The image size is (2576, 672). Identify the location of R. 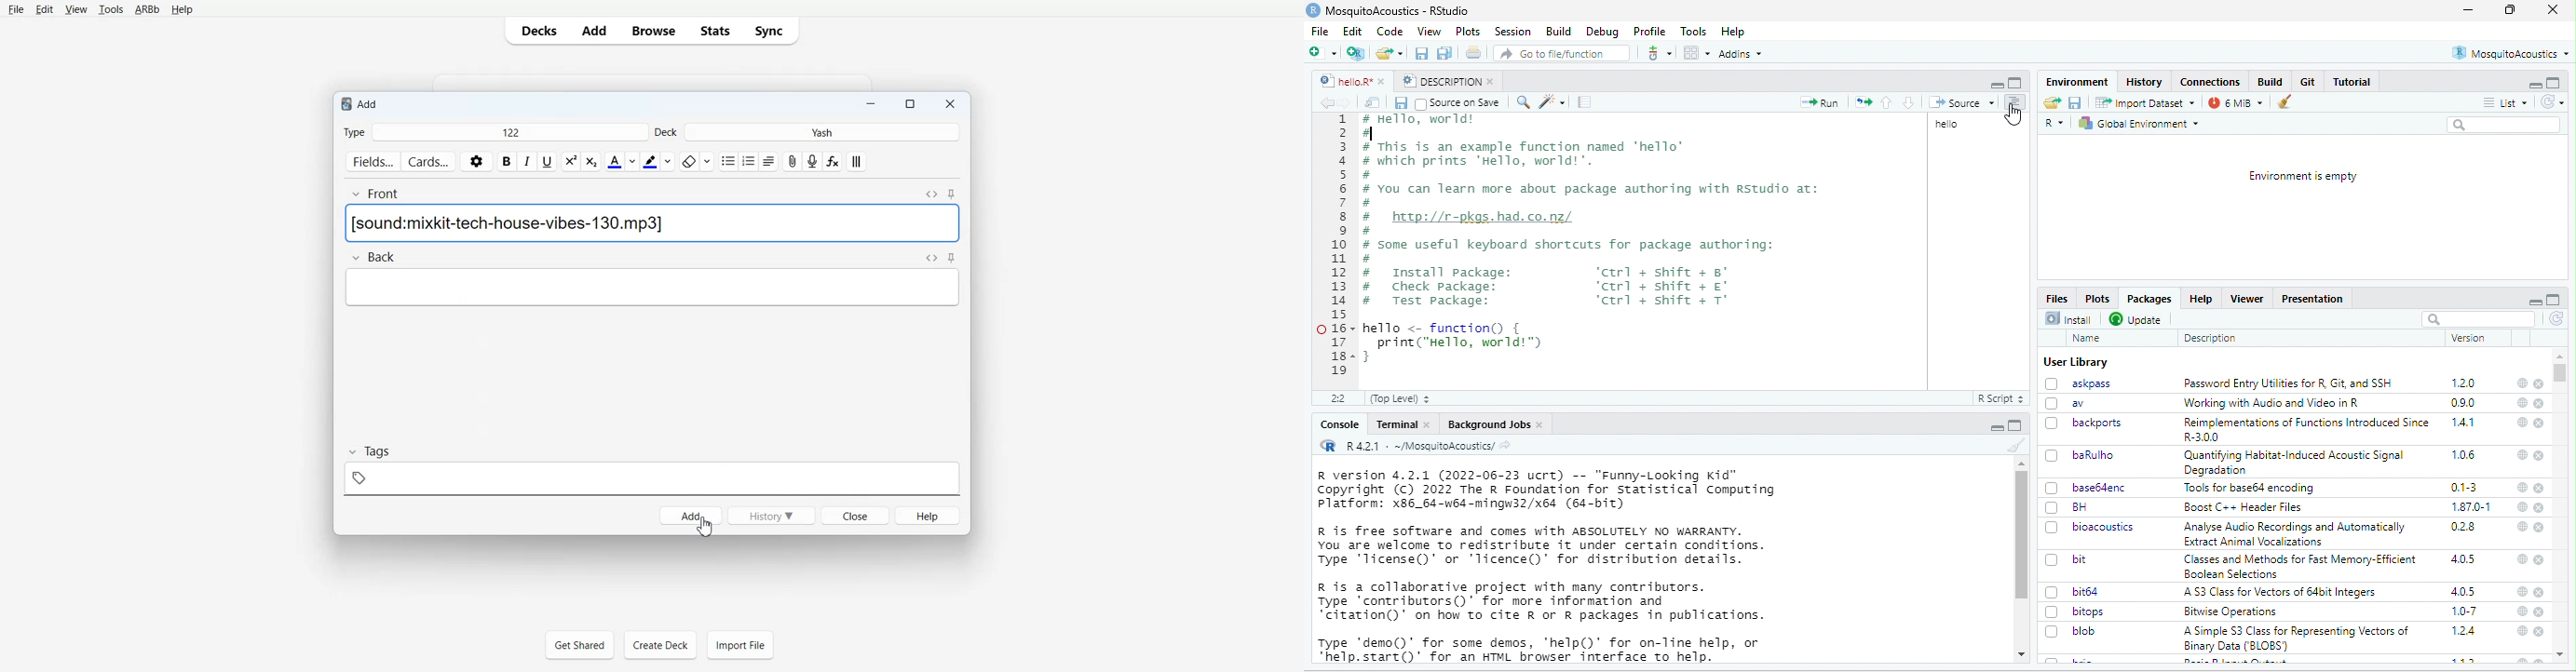
(2054, 125).